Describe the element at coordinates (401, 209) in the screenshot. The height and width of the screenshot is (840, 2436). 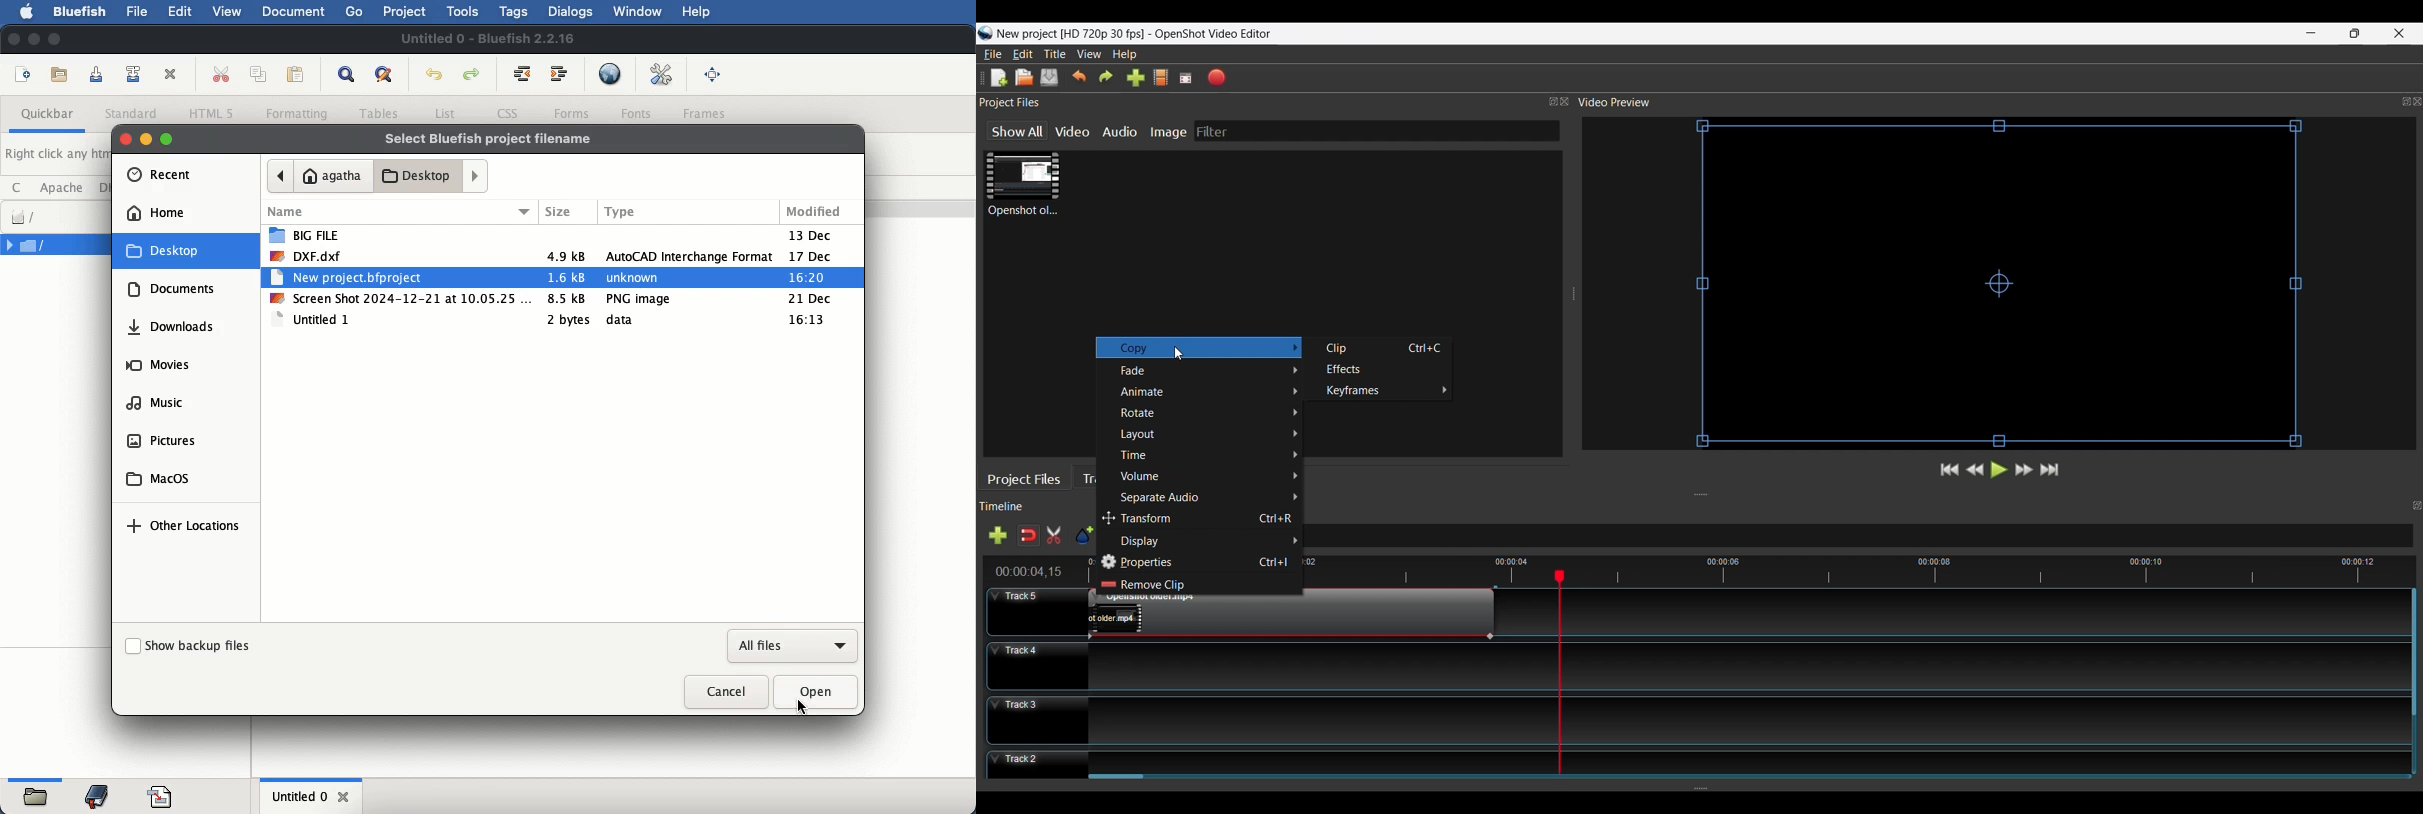
I see `name` at that location.